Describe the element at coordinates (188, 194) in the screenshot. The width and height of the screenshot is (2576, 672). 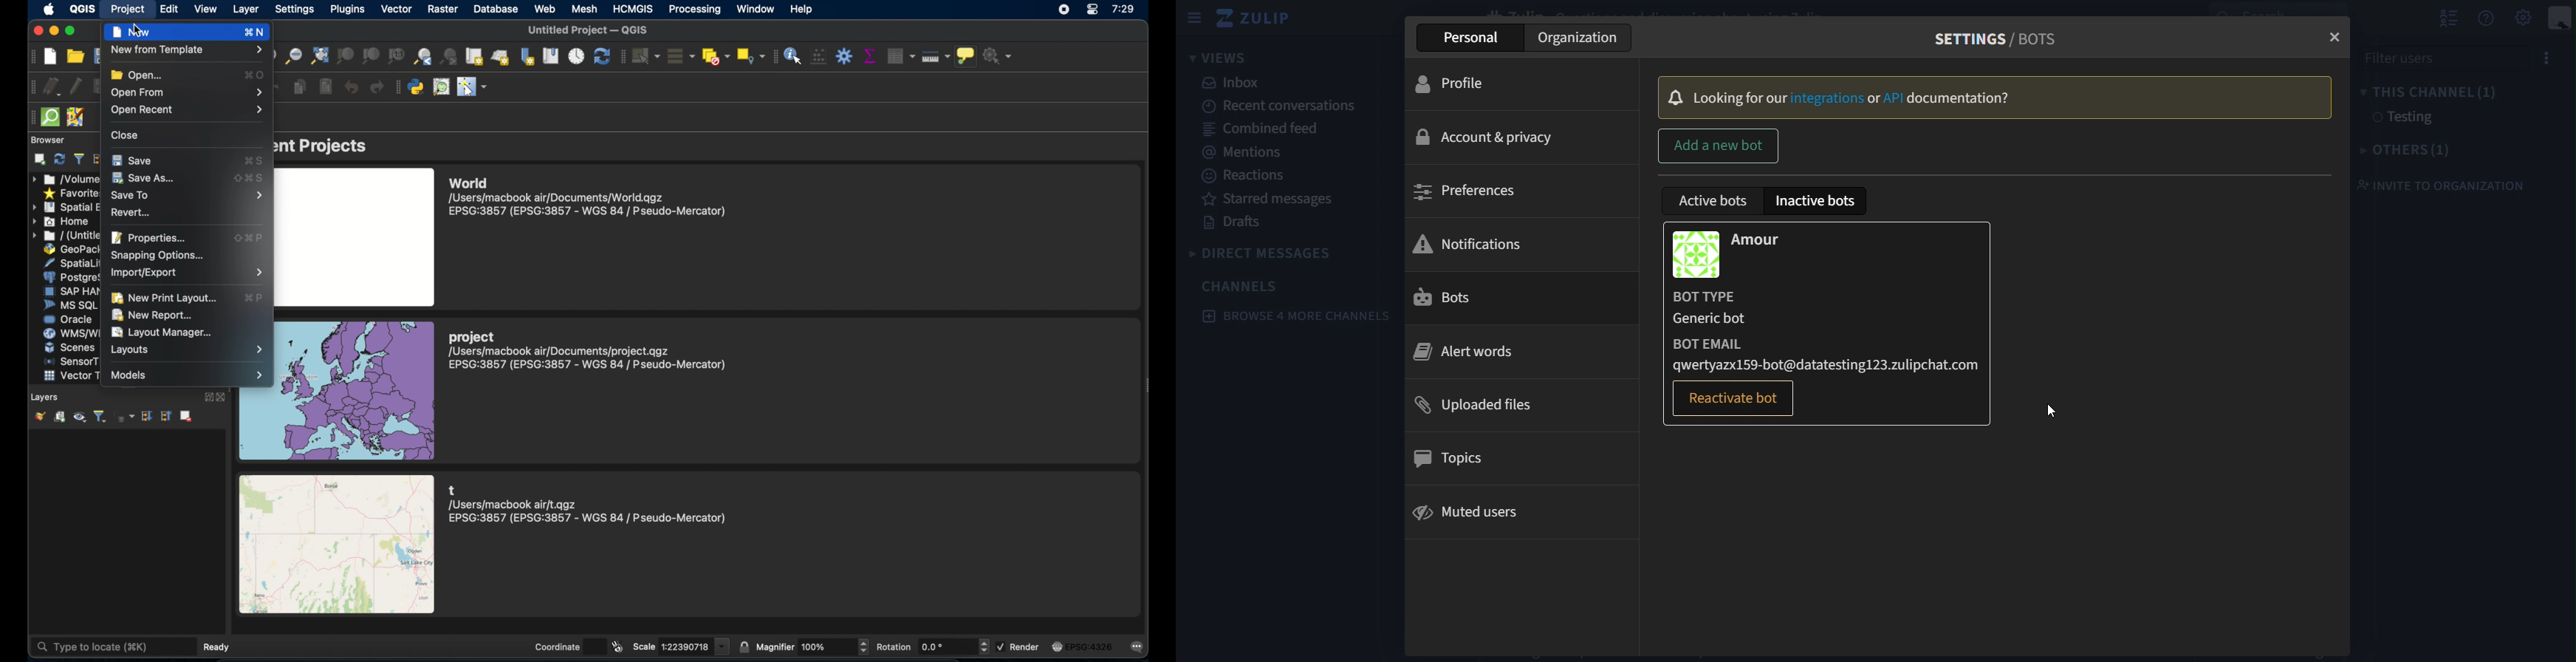
I see `save to menu` at that location.